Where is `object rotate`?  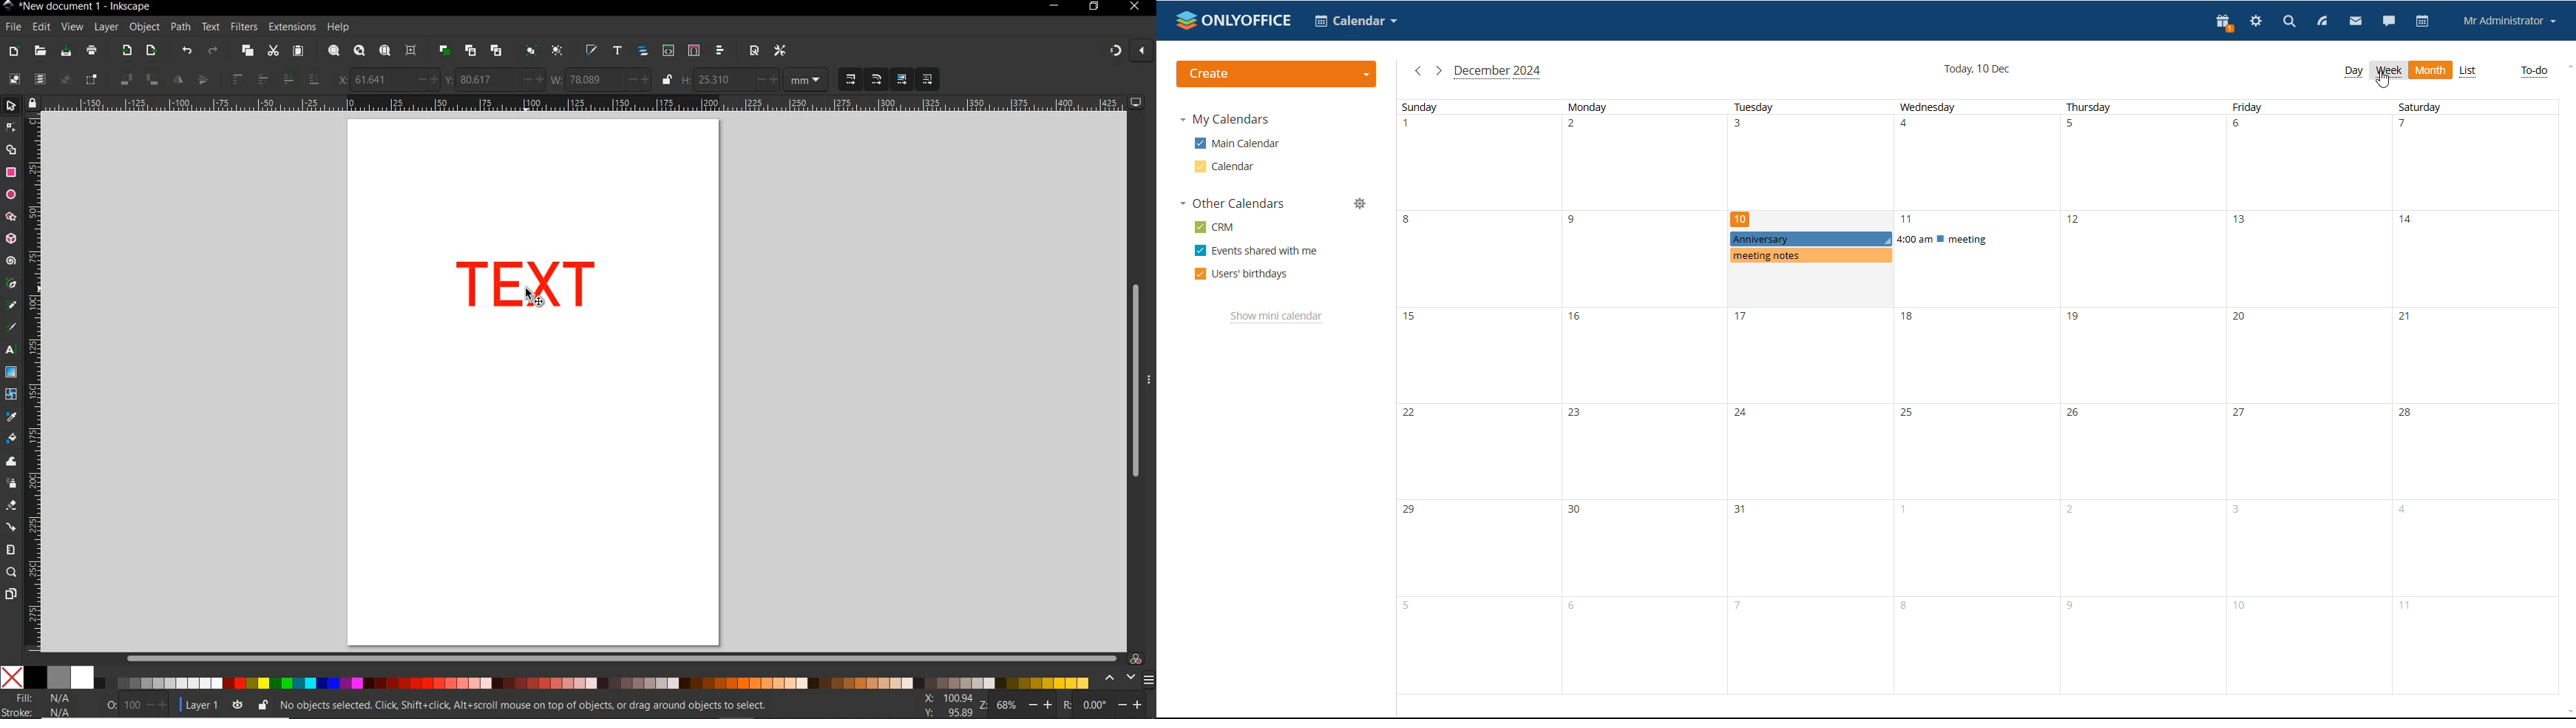 object rotate is located at coordinates (138, 80).